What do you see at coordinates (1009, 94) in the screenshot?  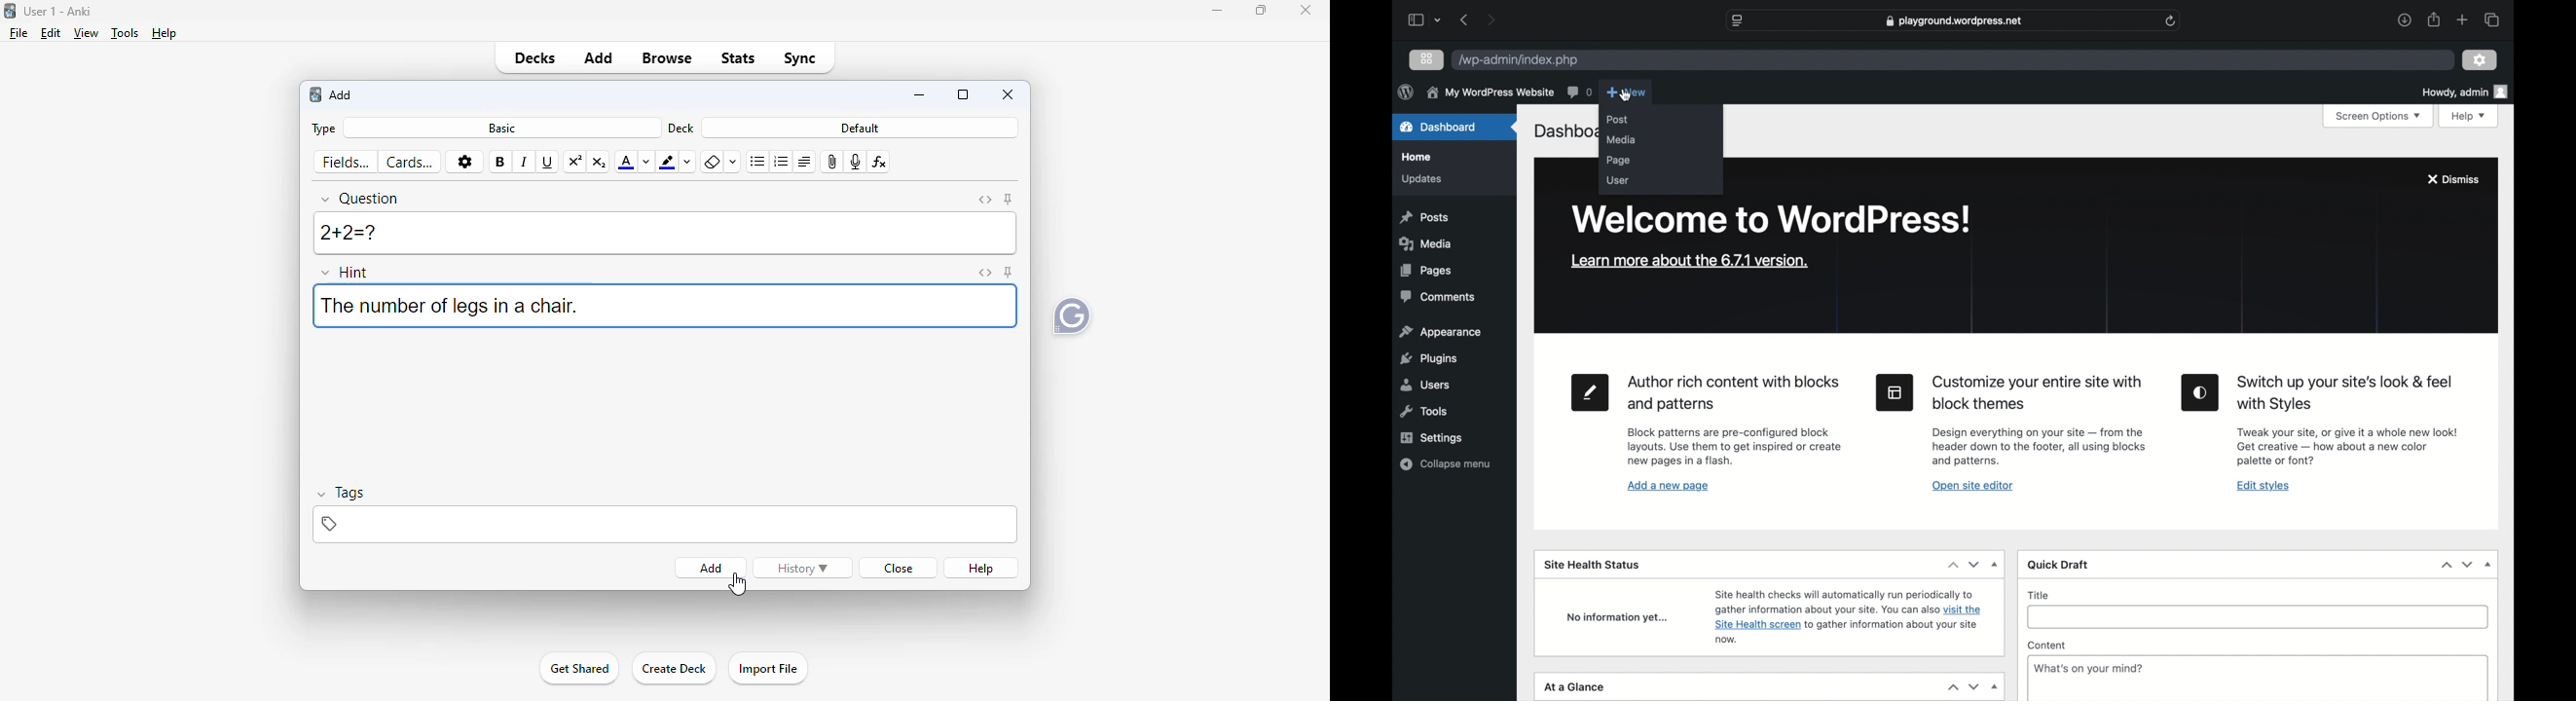 I see `close` at bounding box center [1009, 94].